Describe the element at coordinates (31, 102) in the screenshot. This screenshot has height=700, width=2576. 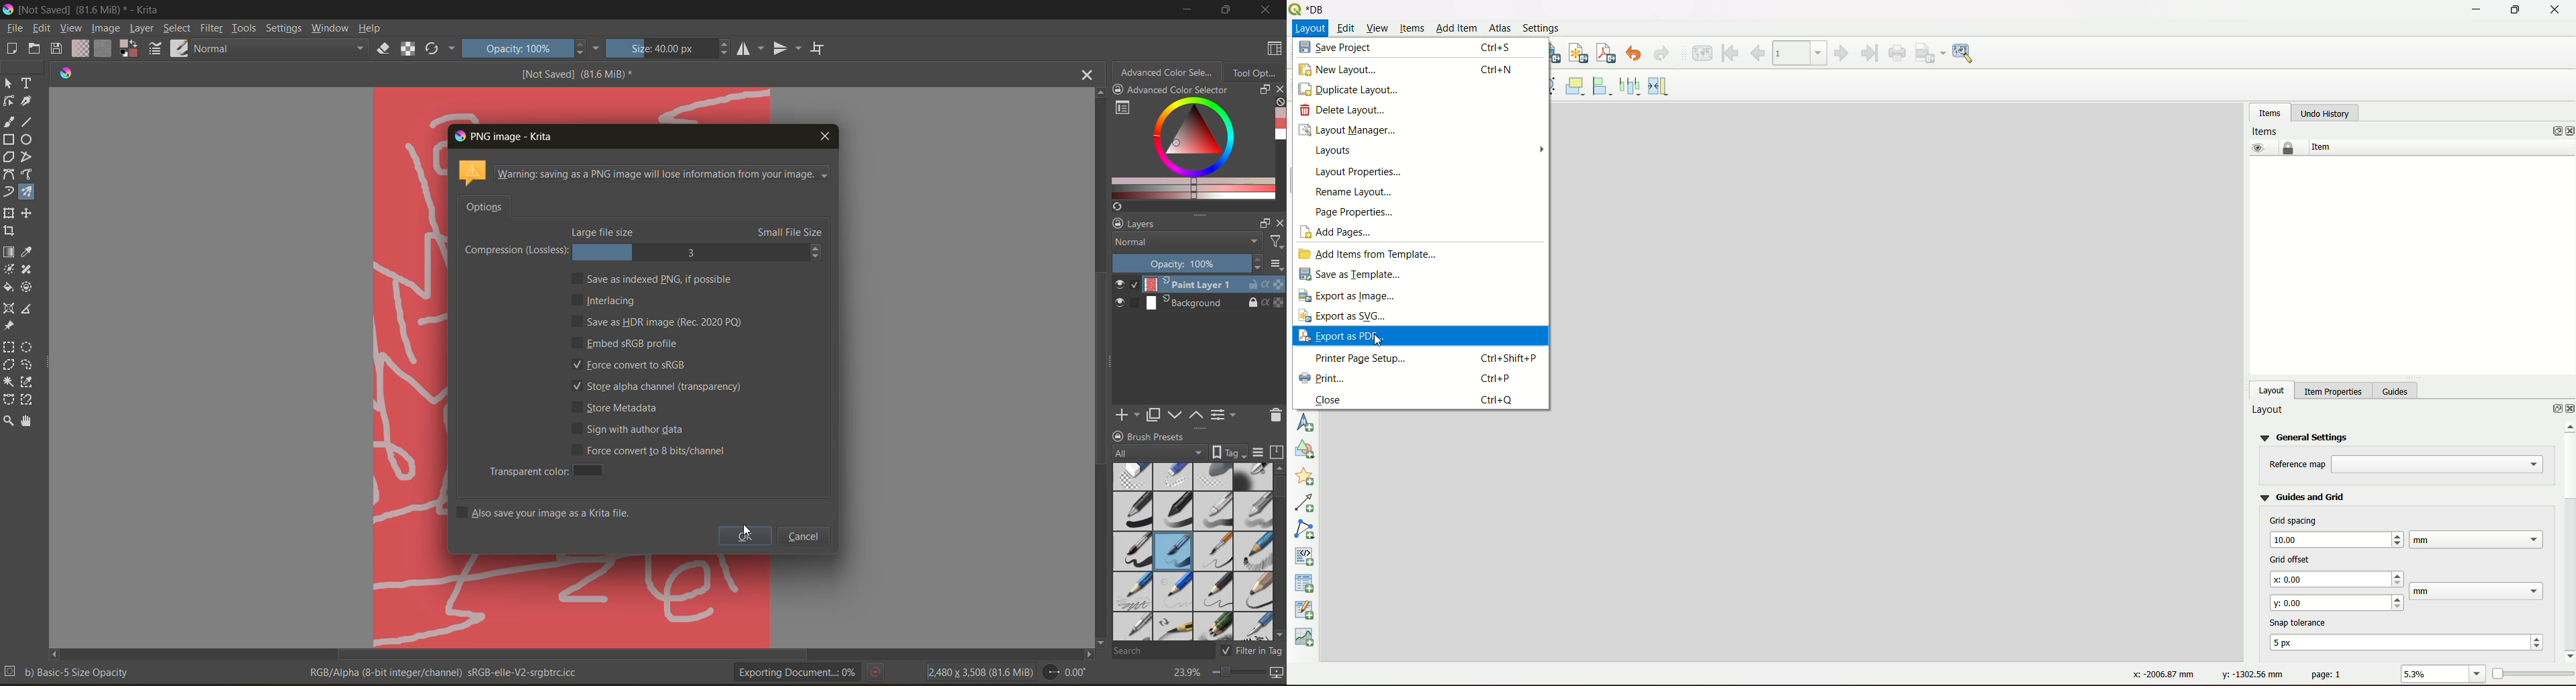
I see `tool` at that location.